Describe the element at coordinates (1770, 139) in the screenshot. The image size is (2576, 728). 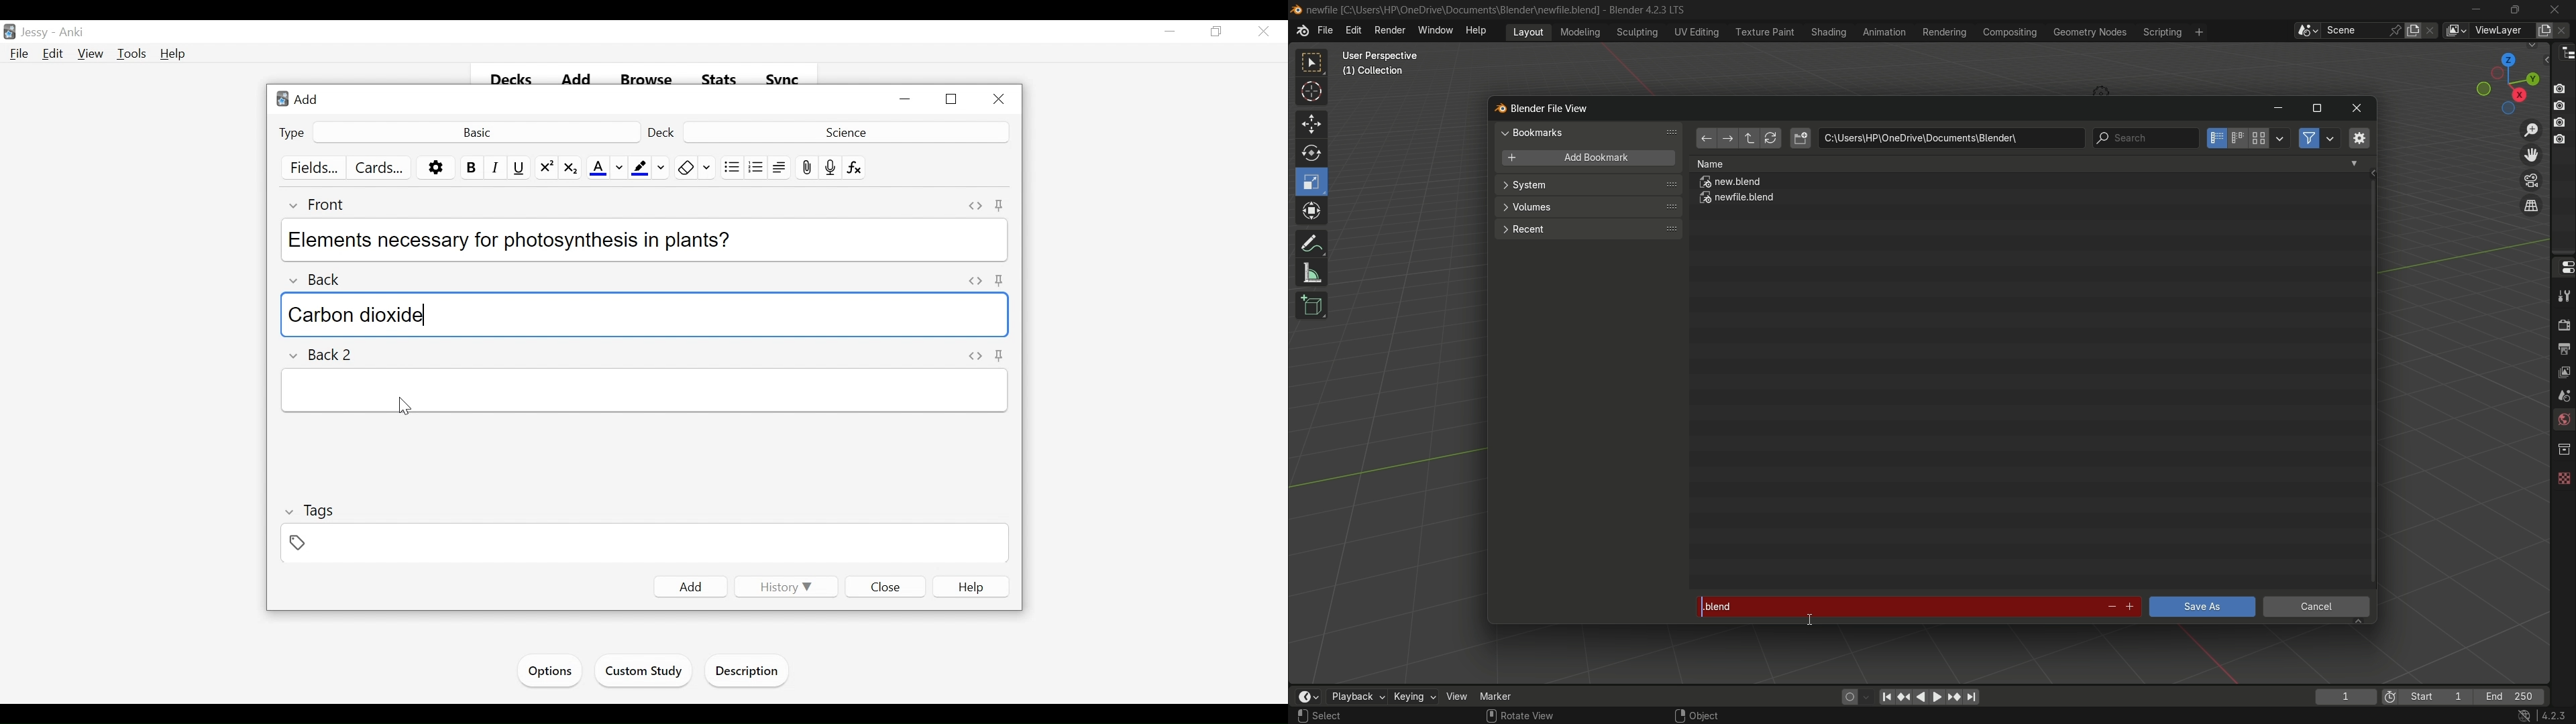
I see `refresh` at that location.